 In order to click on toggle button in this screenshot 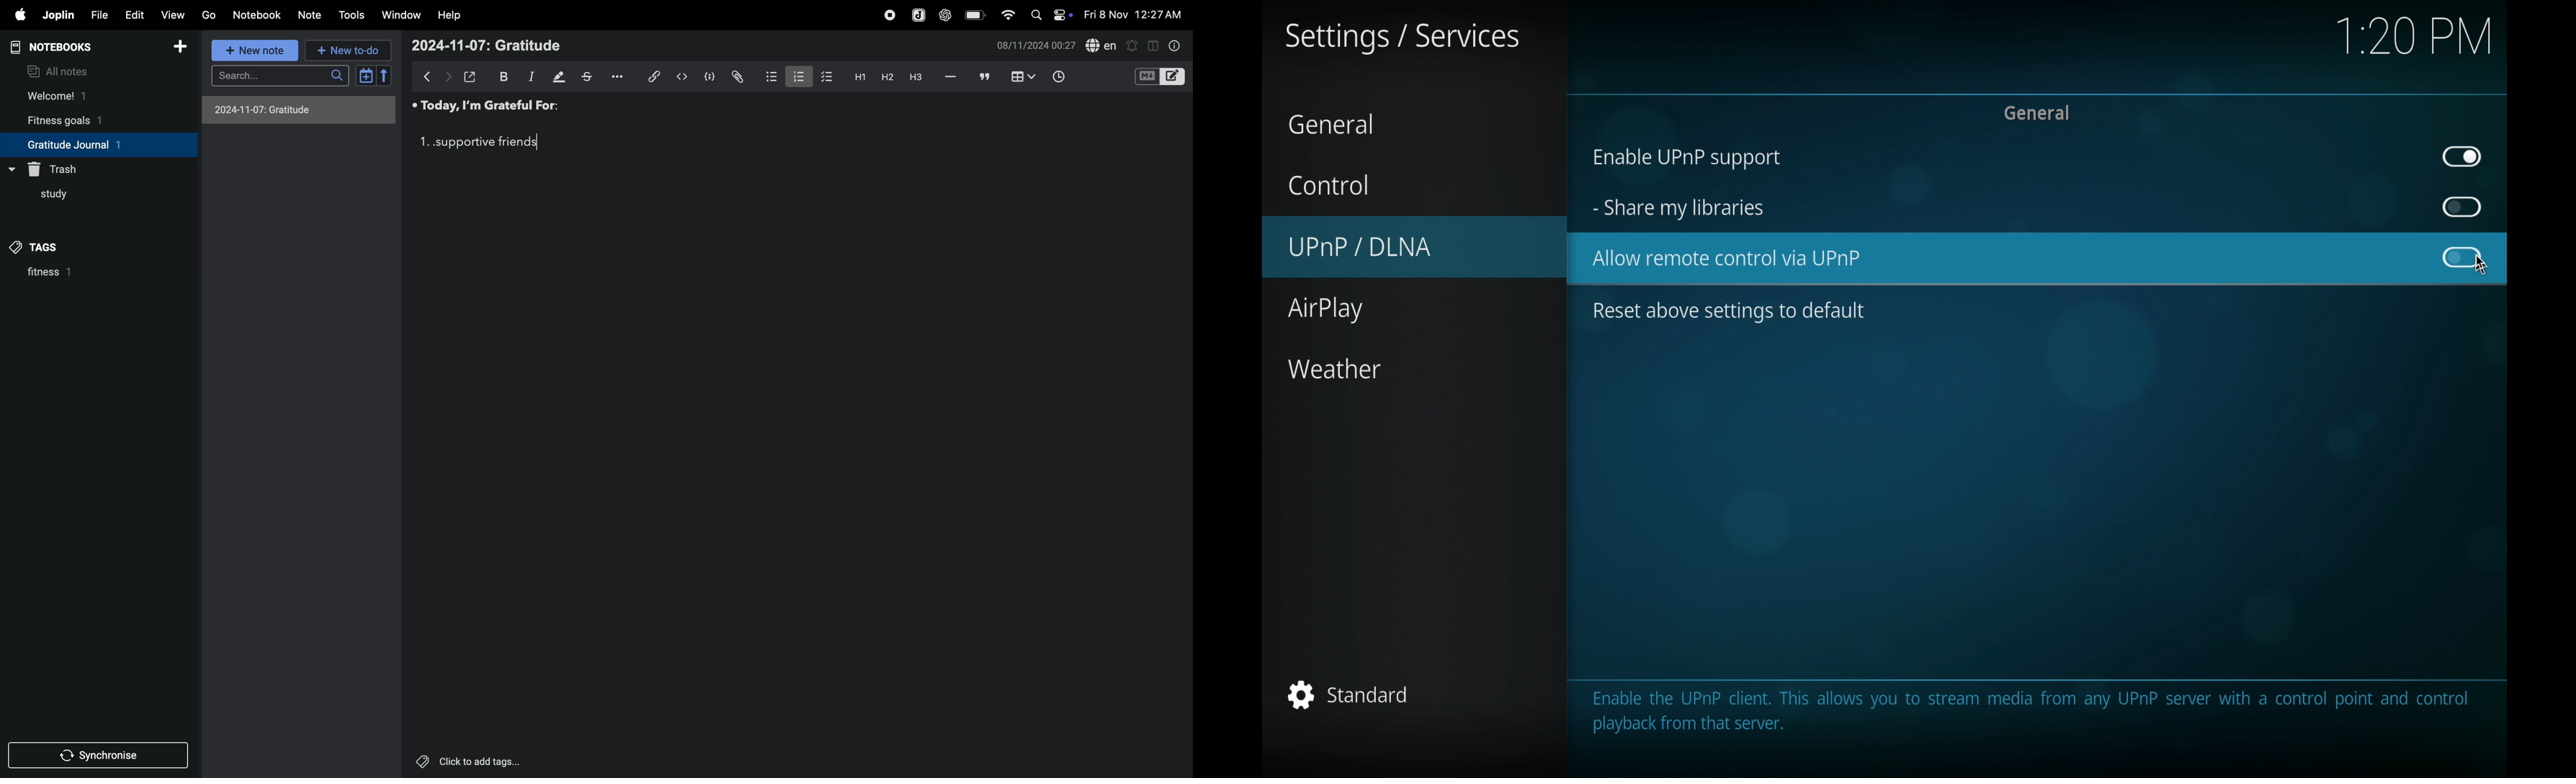, I will do `click(2462, 156)`.